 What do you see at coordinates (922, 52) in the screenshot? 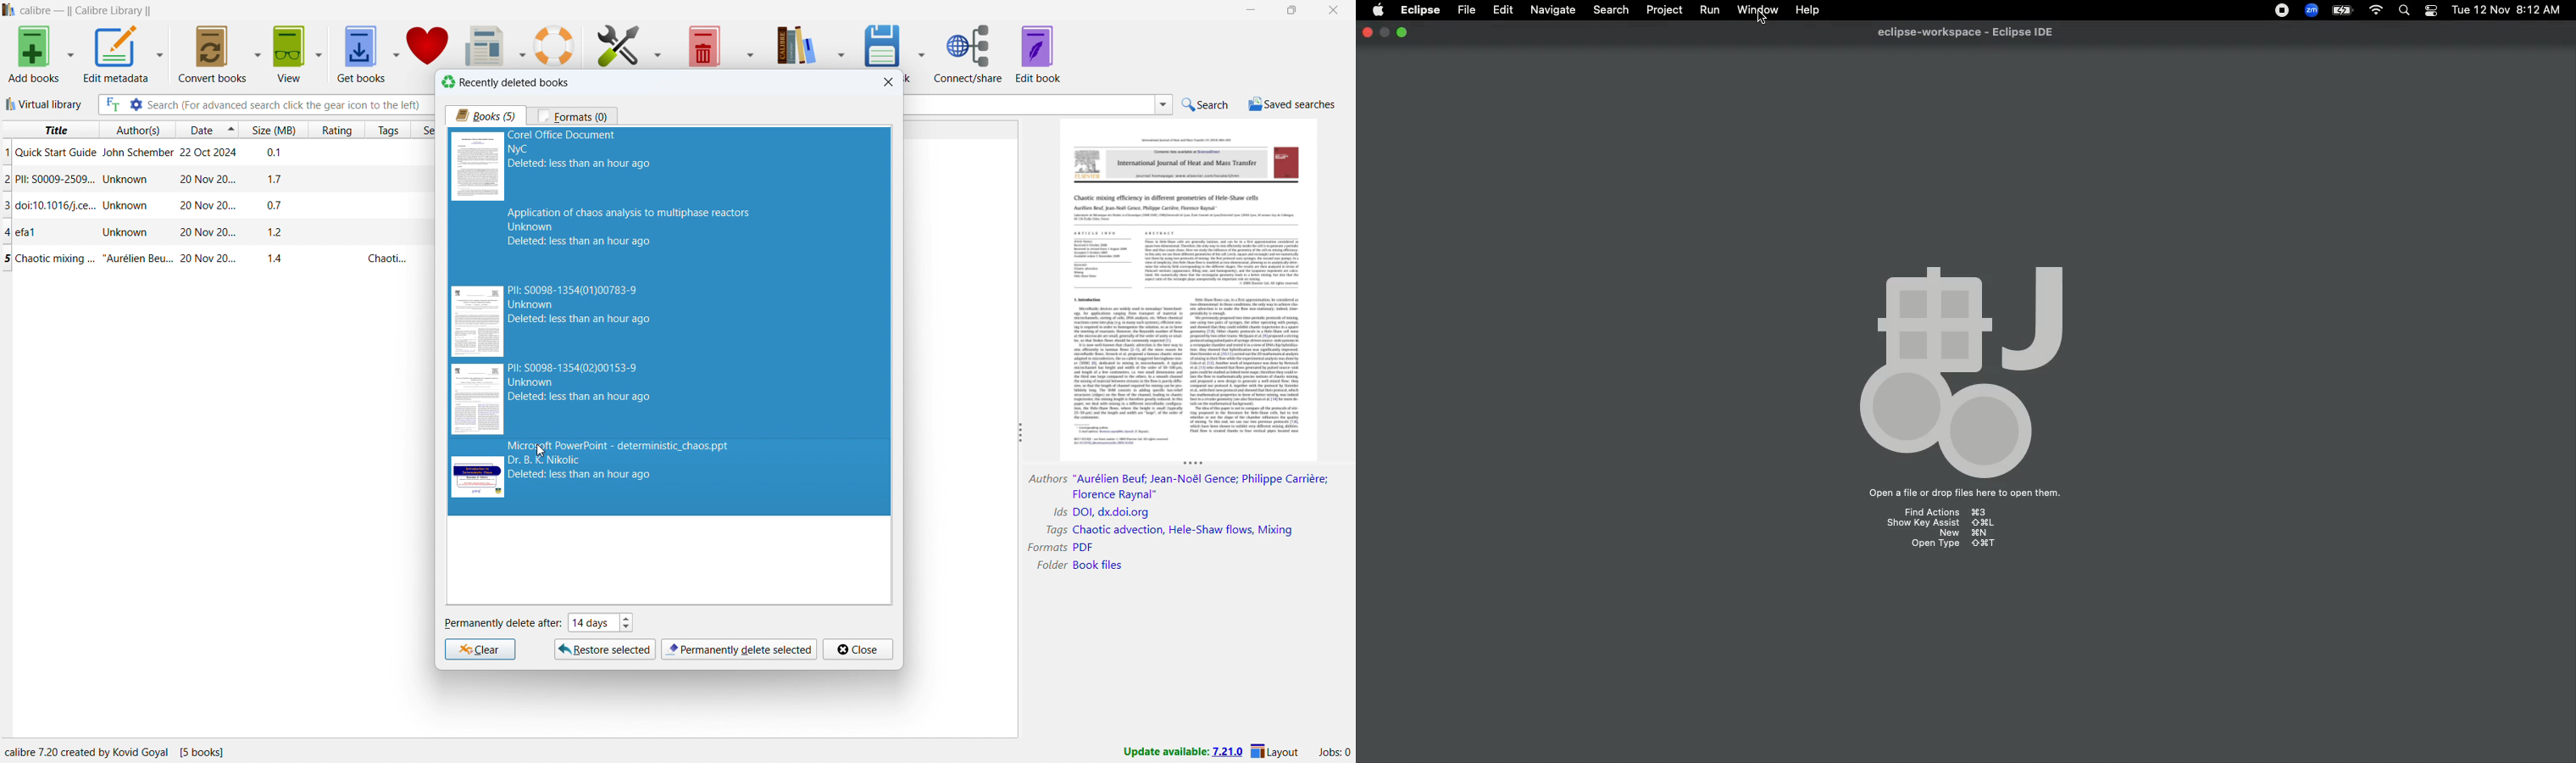
I see `save to disk options` at bounding box center [922, 52].